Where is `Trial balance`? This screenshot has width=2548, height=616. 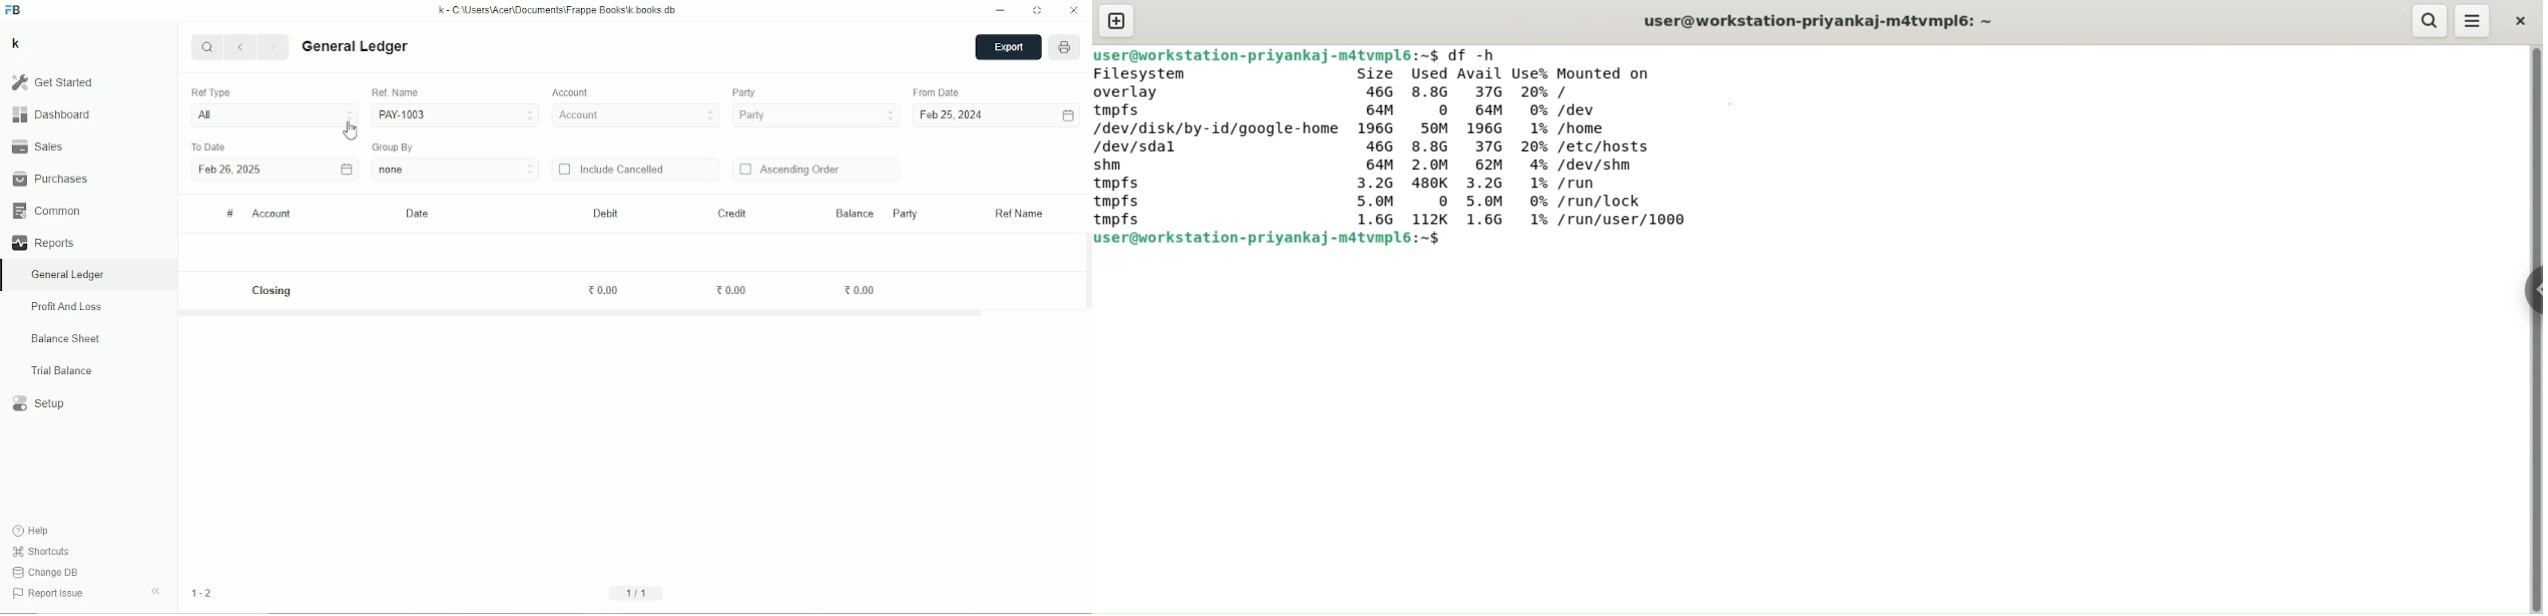 Trial balance is located at coordinates (62, 371).